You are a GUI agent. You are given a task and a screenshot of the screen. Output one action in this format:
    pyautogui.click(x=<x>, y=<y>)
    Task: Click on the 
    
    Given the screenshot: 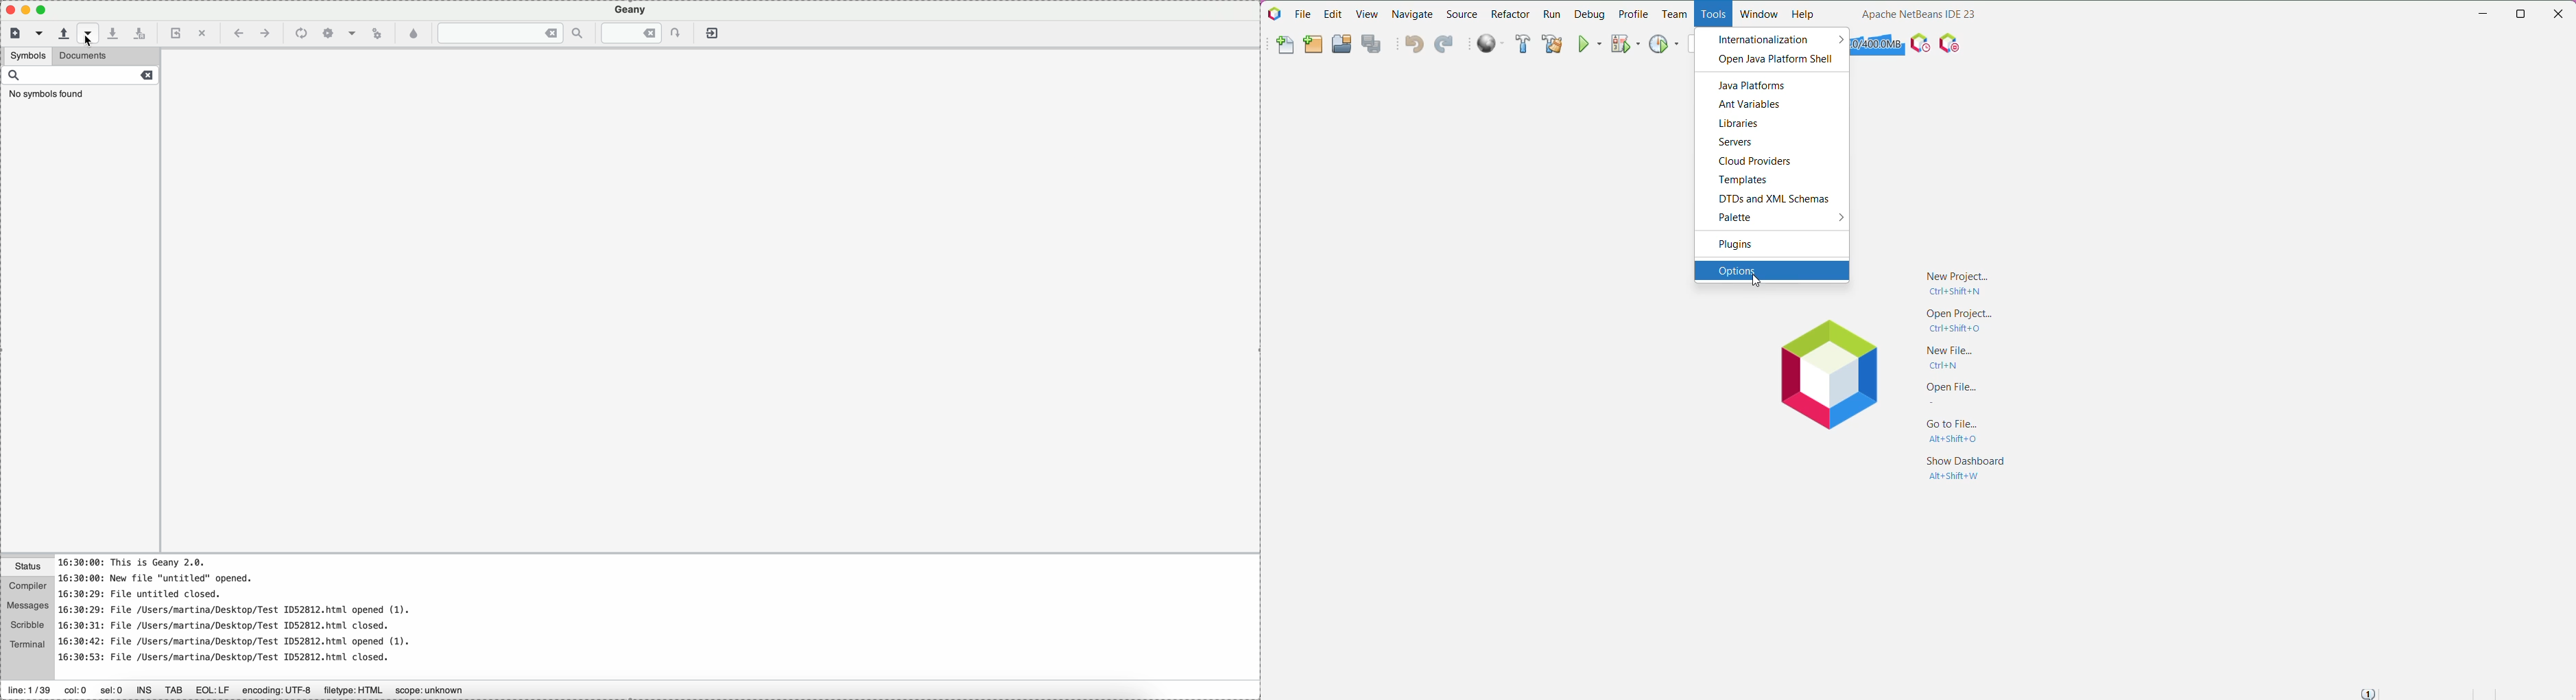 What is the action you would take?
    pyautogui.click(x=1951, y=396)
    